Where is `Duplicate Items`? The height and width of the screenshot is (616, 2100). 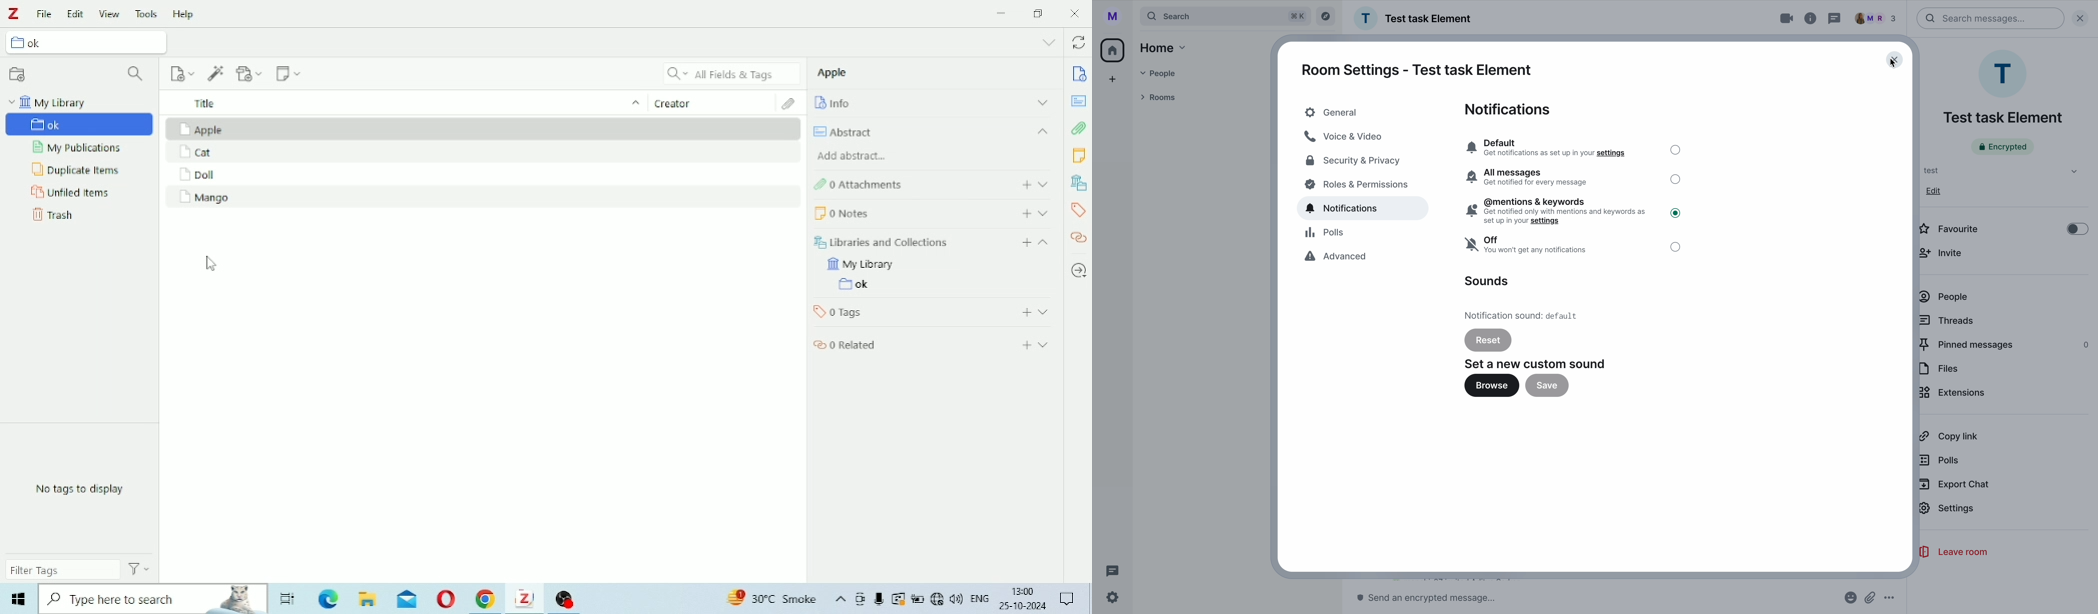
Duplicate Items is located at coordinates (75, 168).